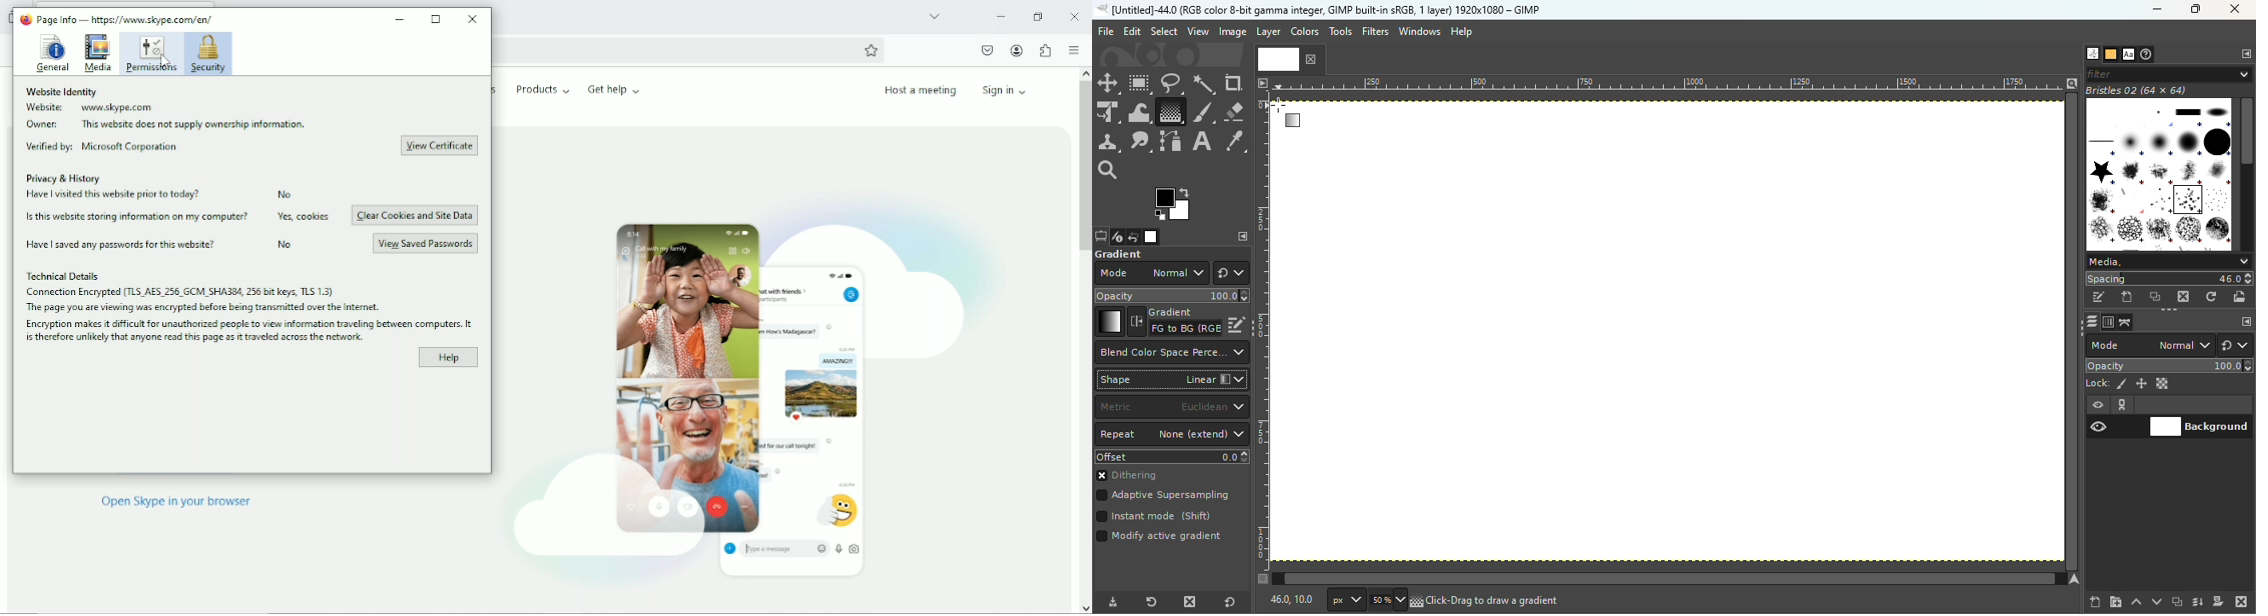  Describe the element at coordinates (2091, 321) in the screenshot. I see `Open the layers dialog` at that location.